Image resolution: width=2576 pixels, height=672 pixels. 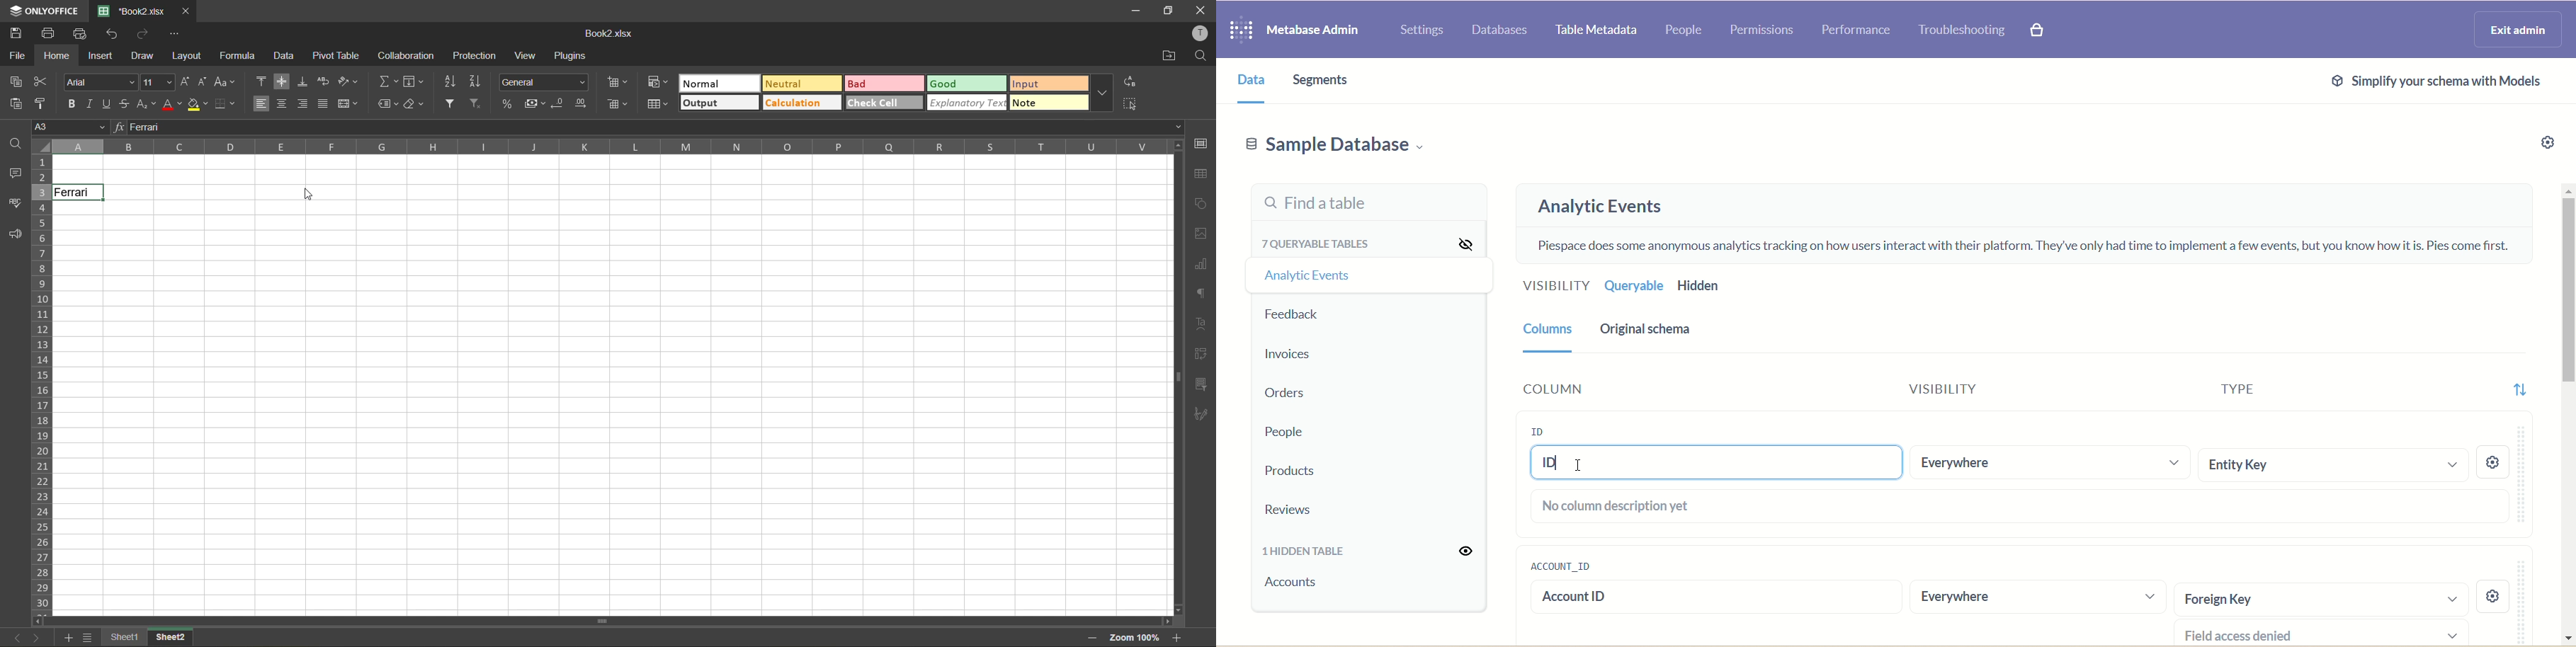 What do you see at coordinates (1202, 382) in the screenshot?
I see `slicer` at bounding box center [1202, 382].